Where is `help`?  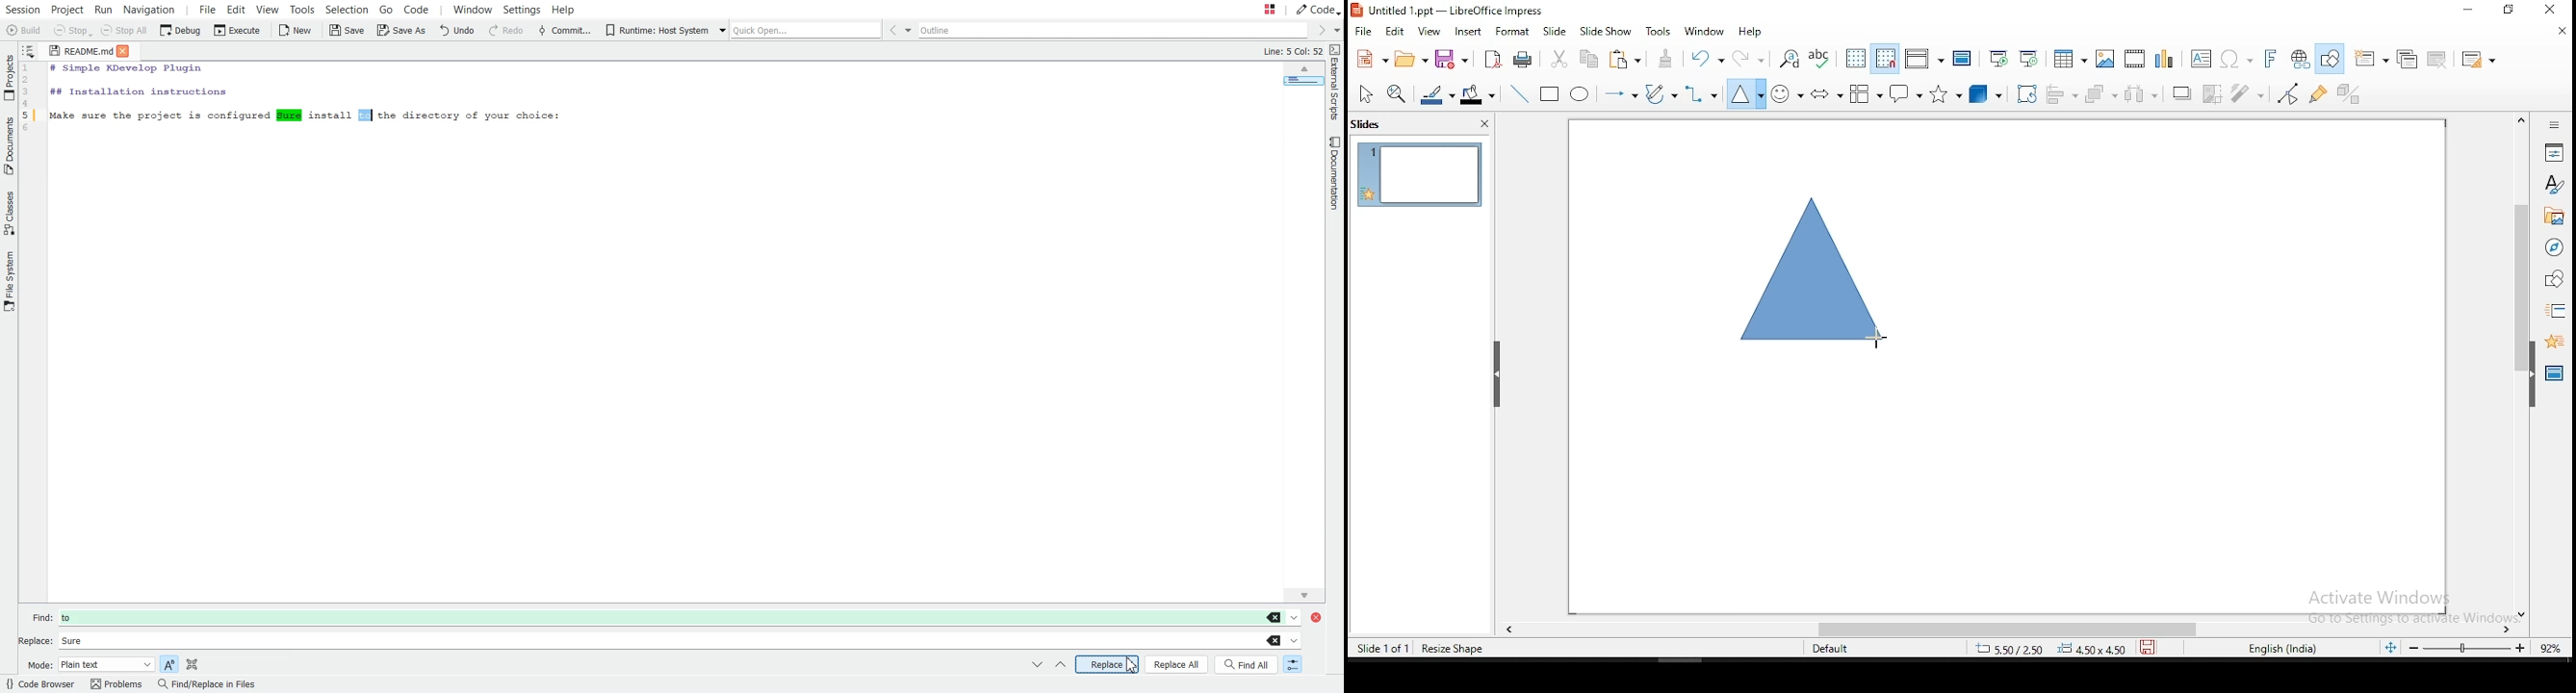
help is located at coordinates (1755, 32).